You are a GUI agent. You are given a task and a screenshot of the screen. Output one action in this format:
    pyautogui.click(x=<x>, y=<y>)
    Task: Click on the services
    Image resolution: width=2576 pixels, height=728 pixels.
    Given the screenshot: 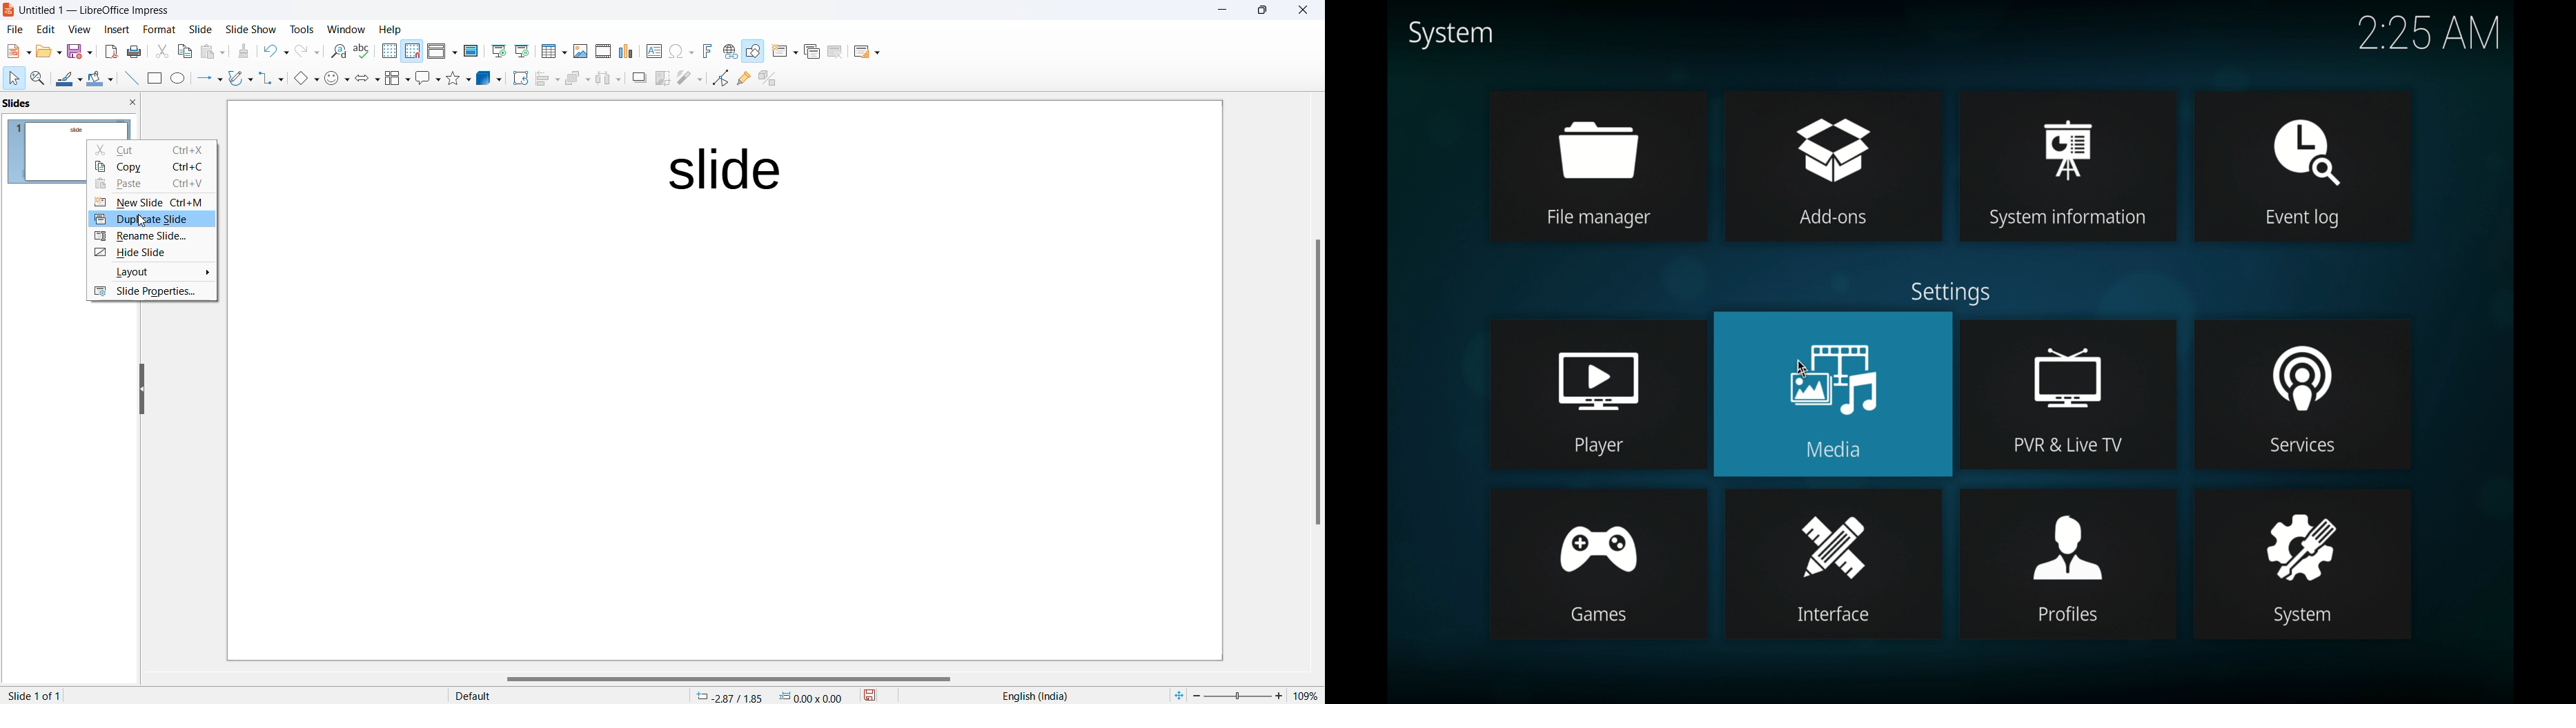 What is the action you would take?
    pyautogui.click(x=2304, y=370)
    